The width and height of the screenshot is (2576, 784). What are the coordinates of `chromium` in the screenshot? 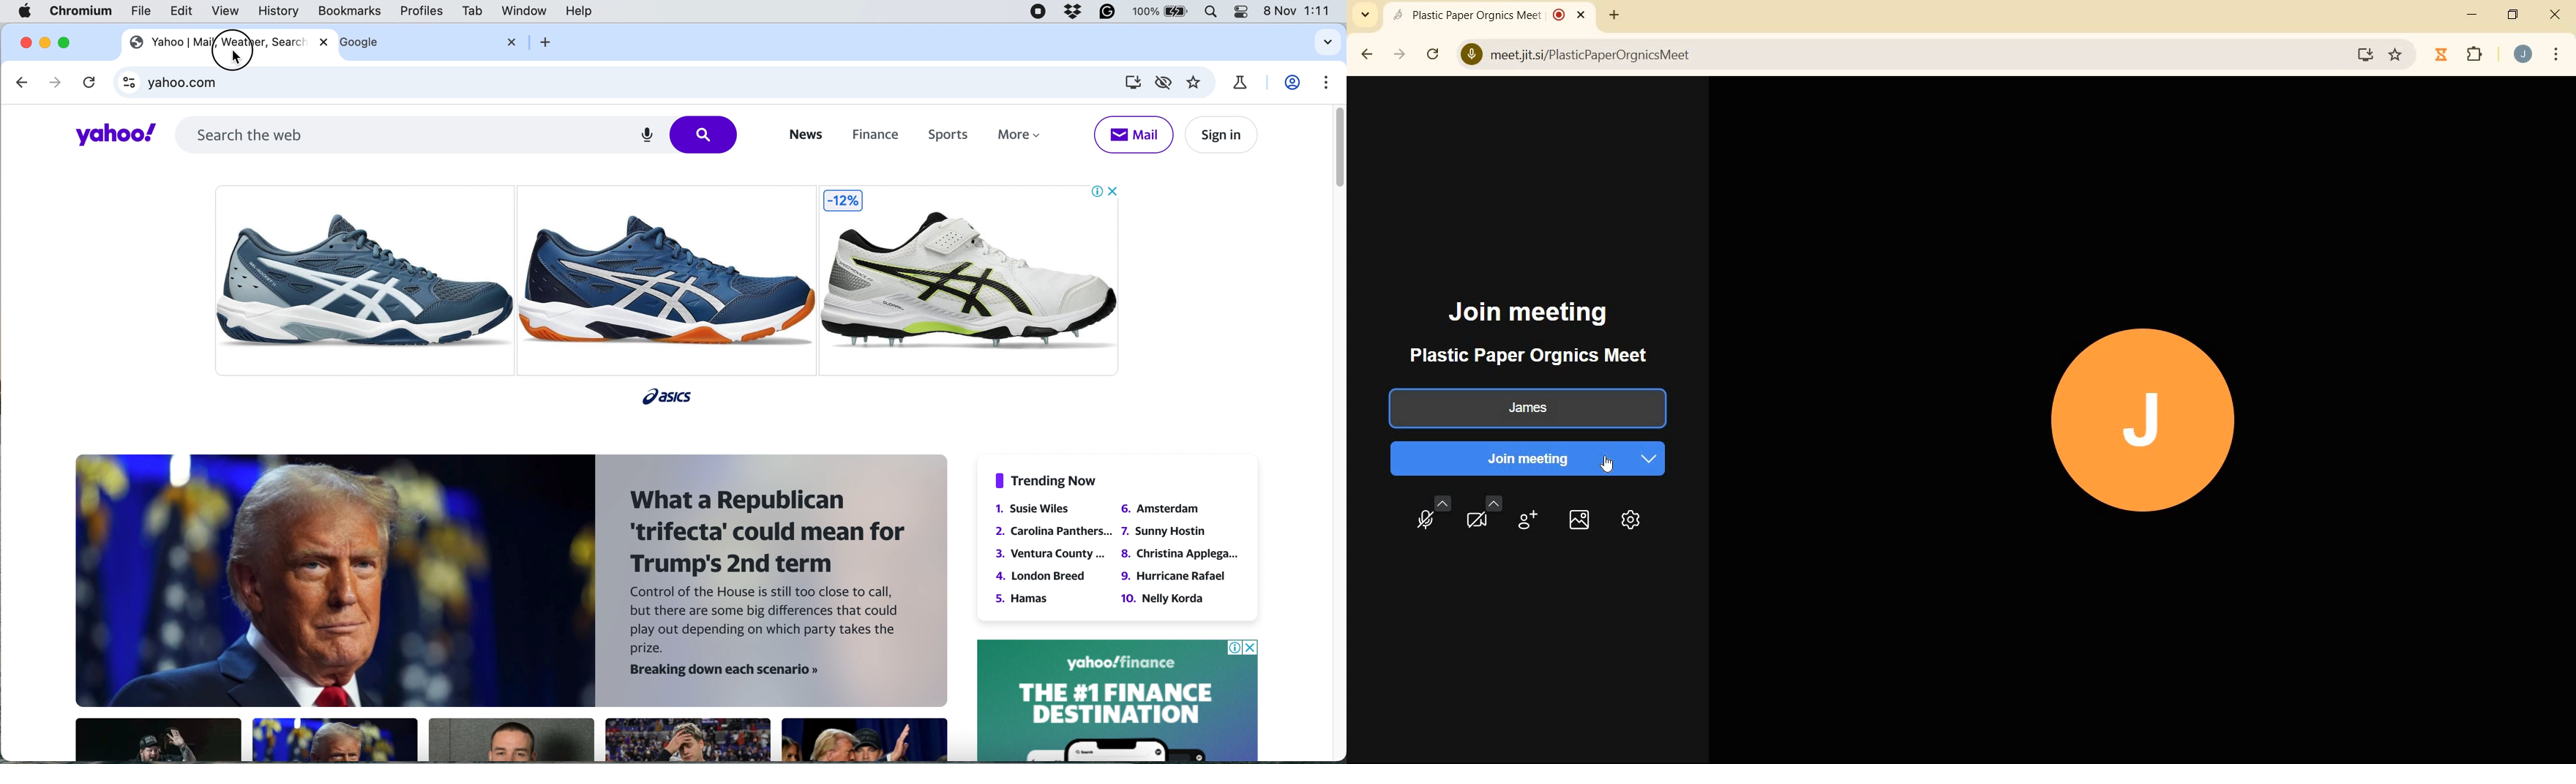 It's located at (81, 12).